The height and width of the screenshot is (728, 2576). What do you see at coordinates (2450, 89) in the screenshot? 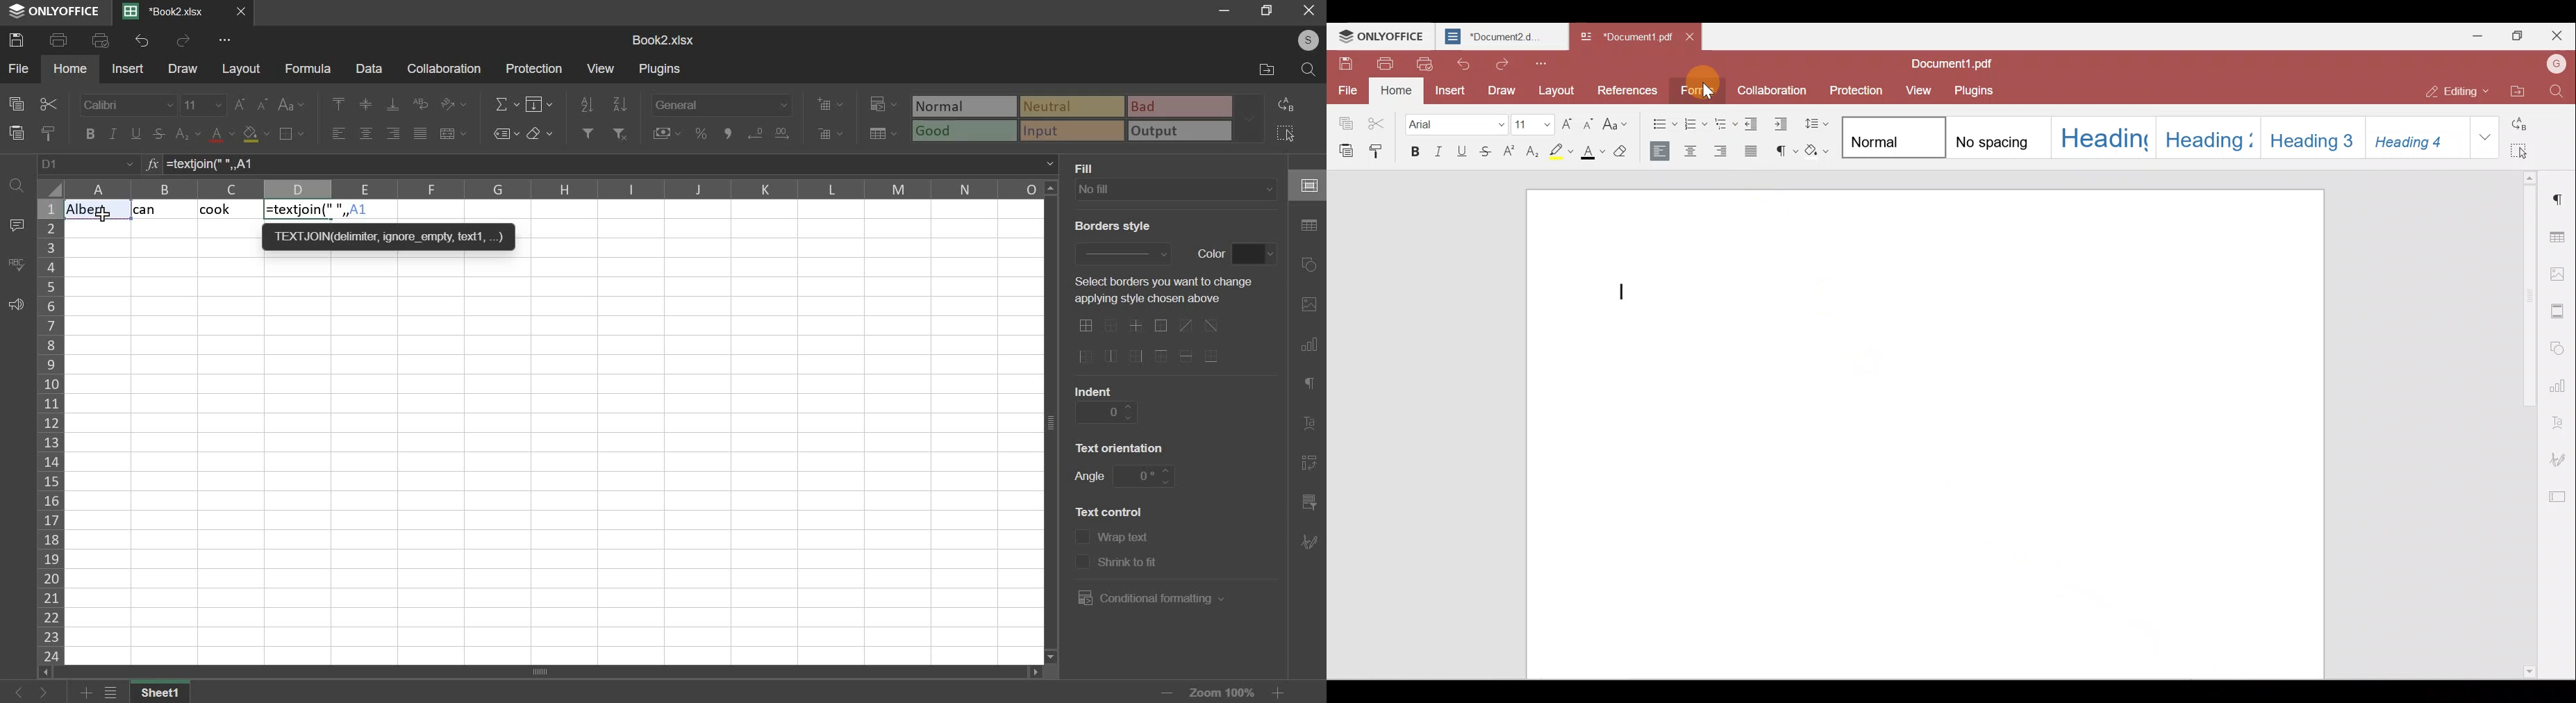
I see `Editing mode` at bounding box center [2450, 89].